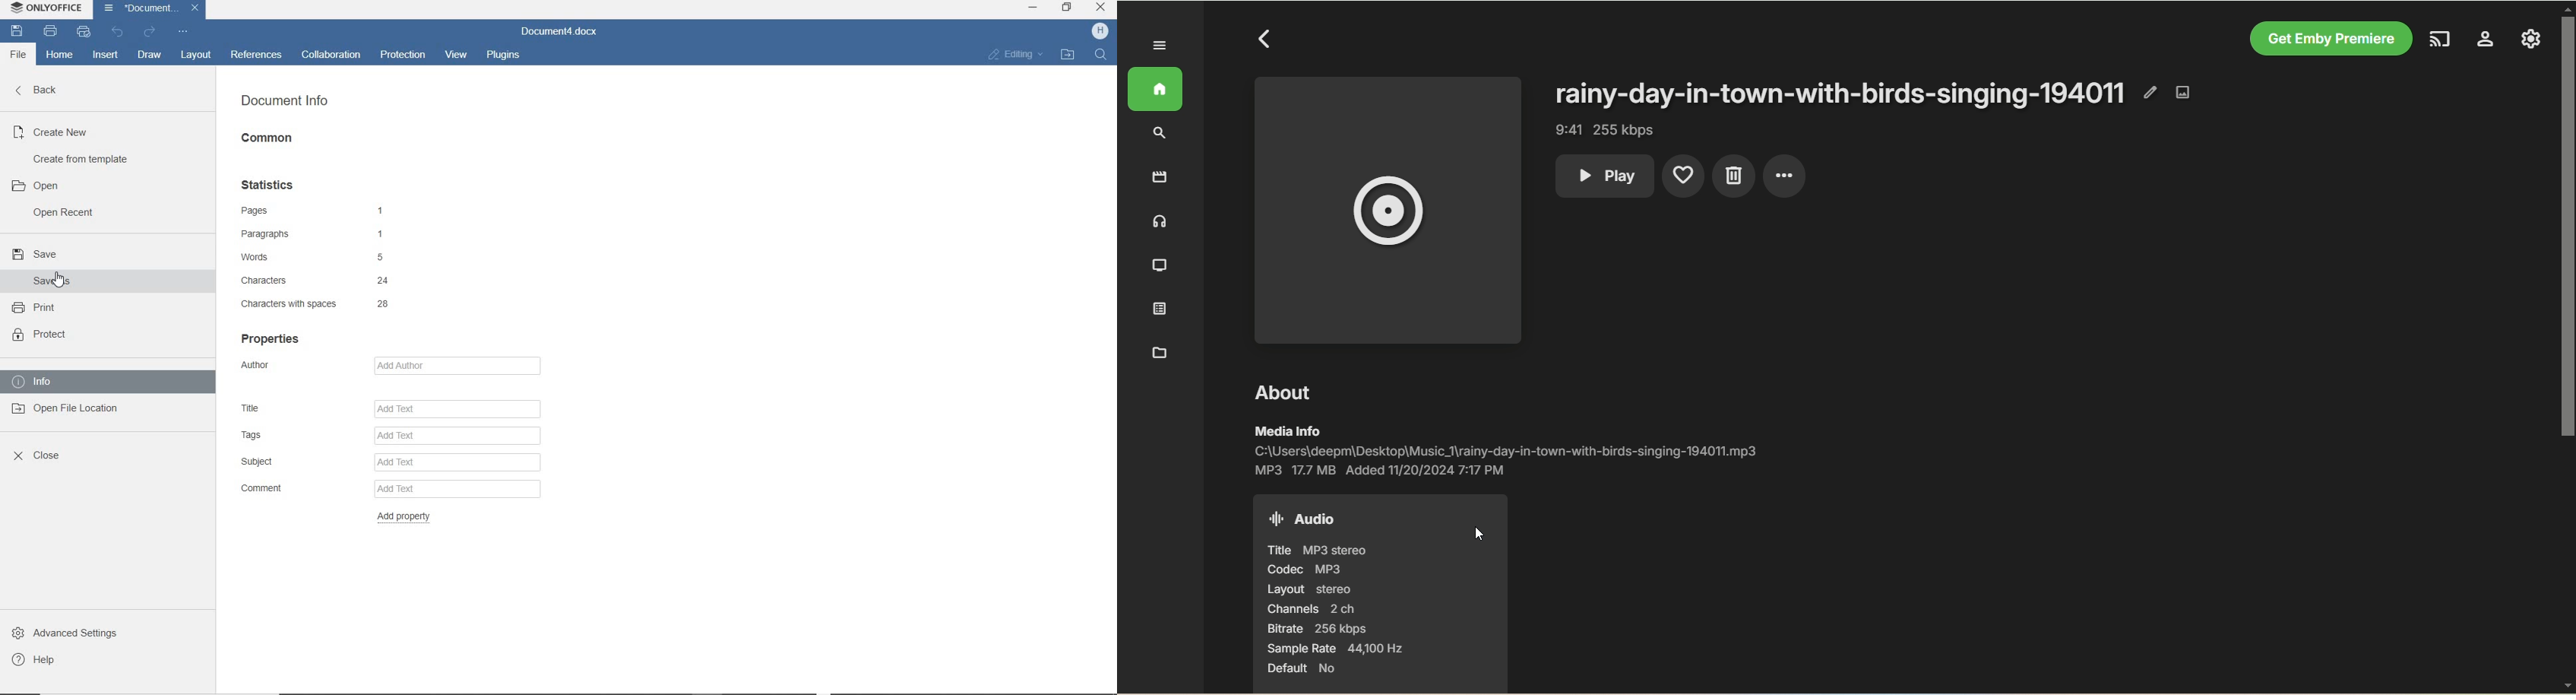 This screenshot has width=2576, height=700. What do you see at coordinates (1264, 40) in the screenshot?
I see `back` at bounding box center [1264, 40].